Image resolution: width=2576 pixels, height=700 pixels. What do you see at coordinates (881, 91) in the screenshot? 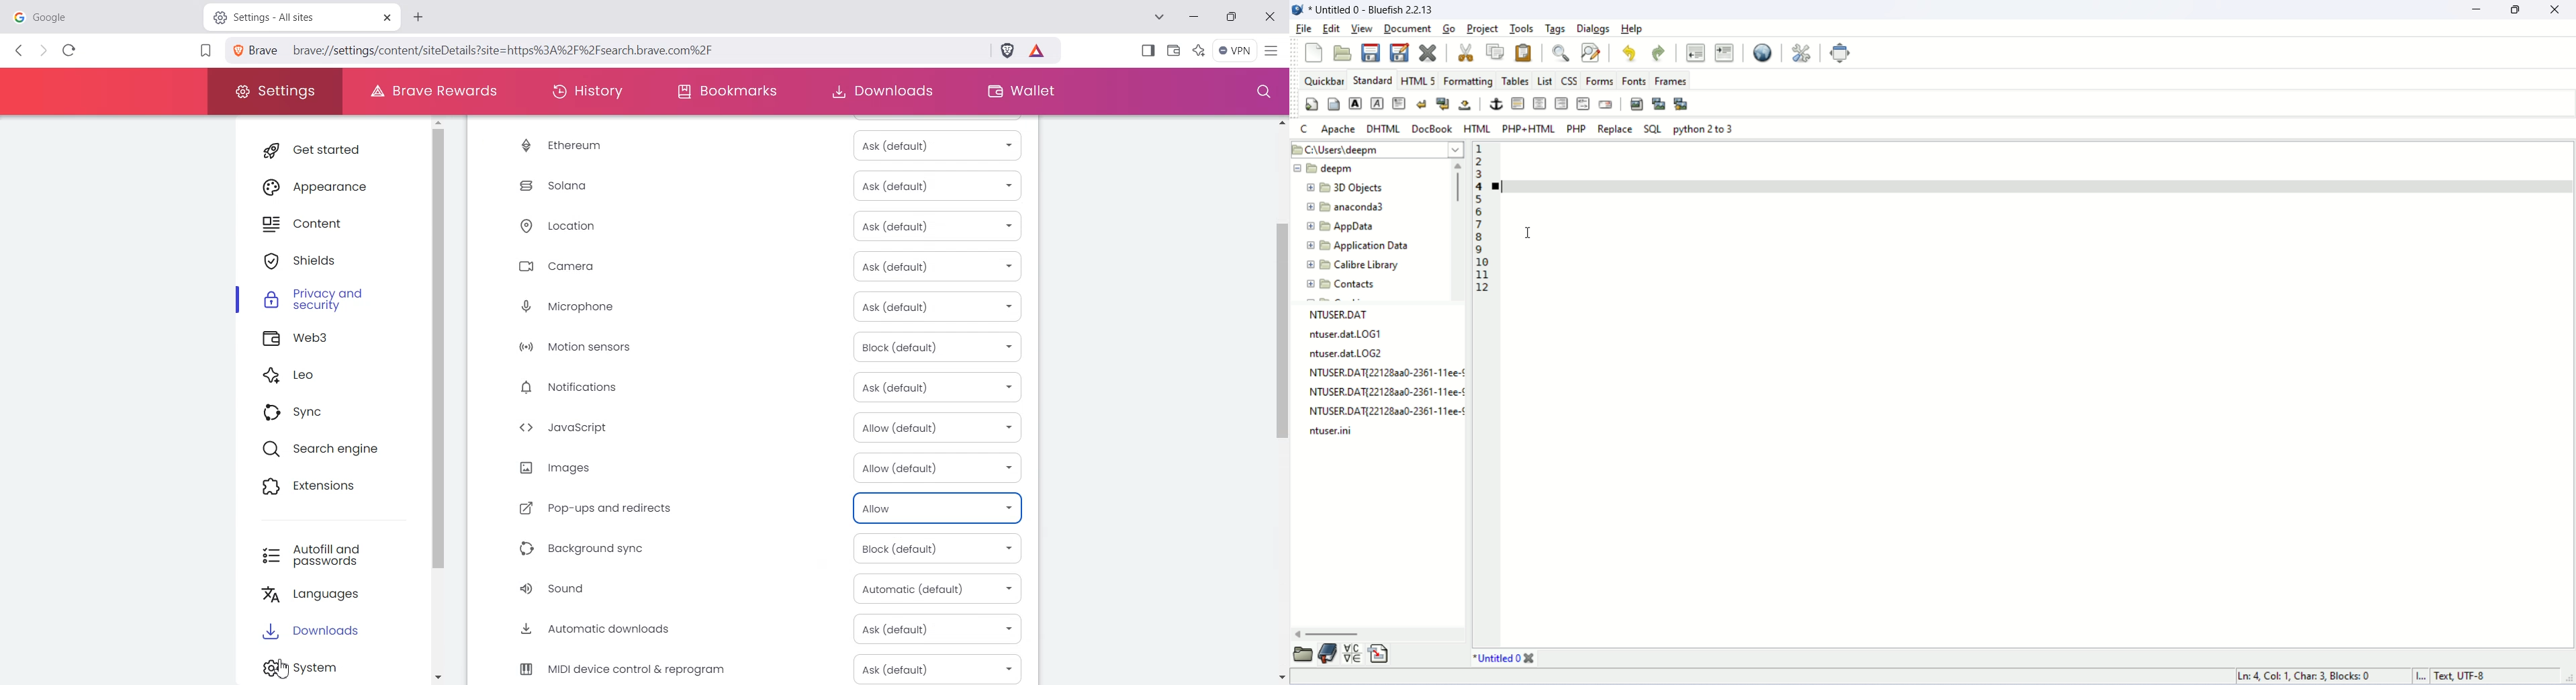
I see `Downloads` at bounding box center [881, 91].